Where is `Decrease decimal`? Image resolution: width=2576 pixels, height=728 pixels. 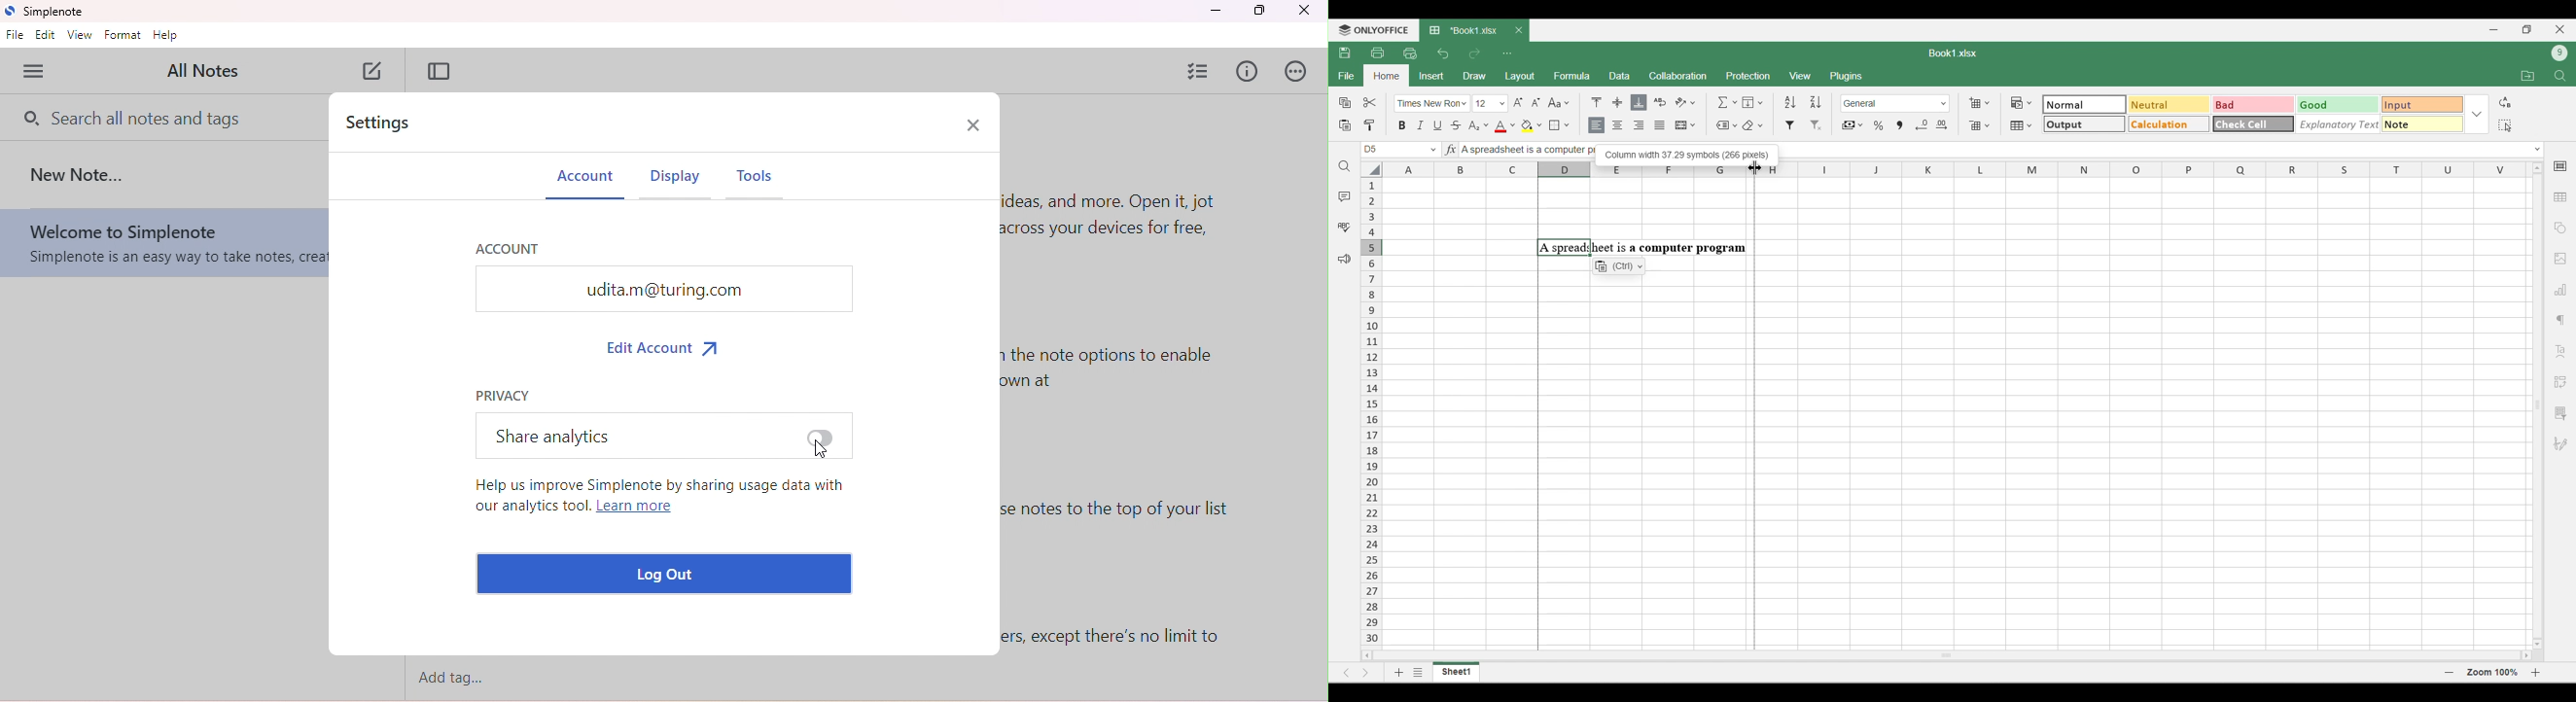
Decrease decimal is located at coordinates (1922, 125).